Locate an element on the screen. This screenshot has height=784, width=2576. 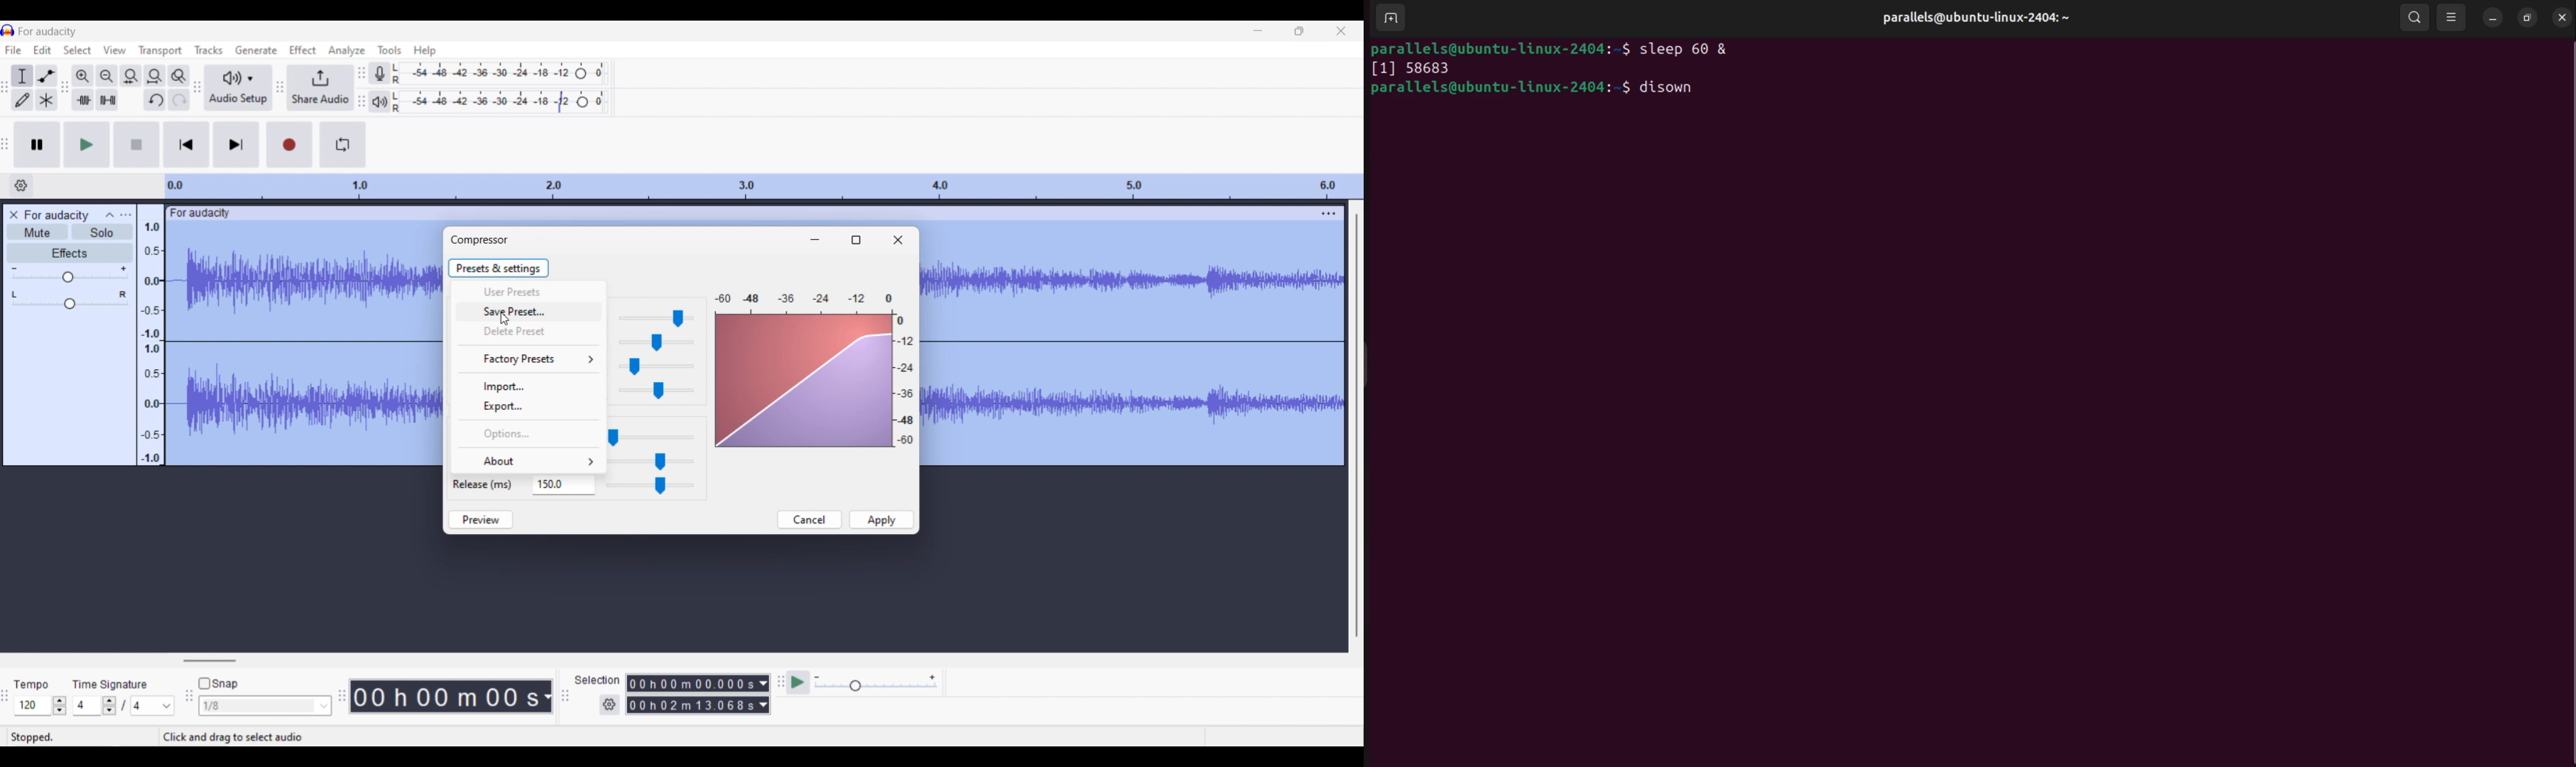
Show in smaller tab is located at coordinates (1300, 31).